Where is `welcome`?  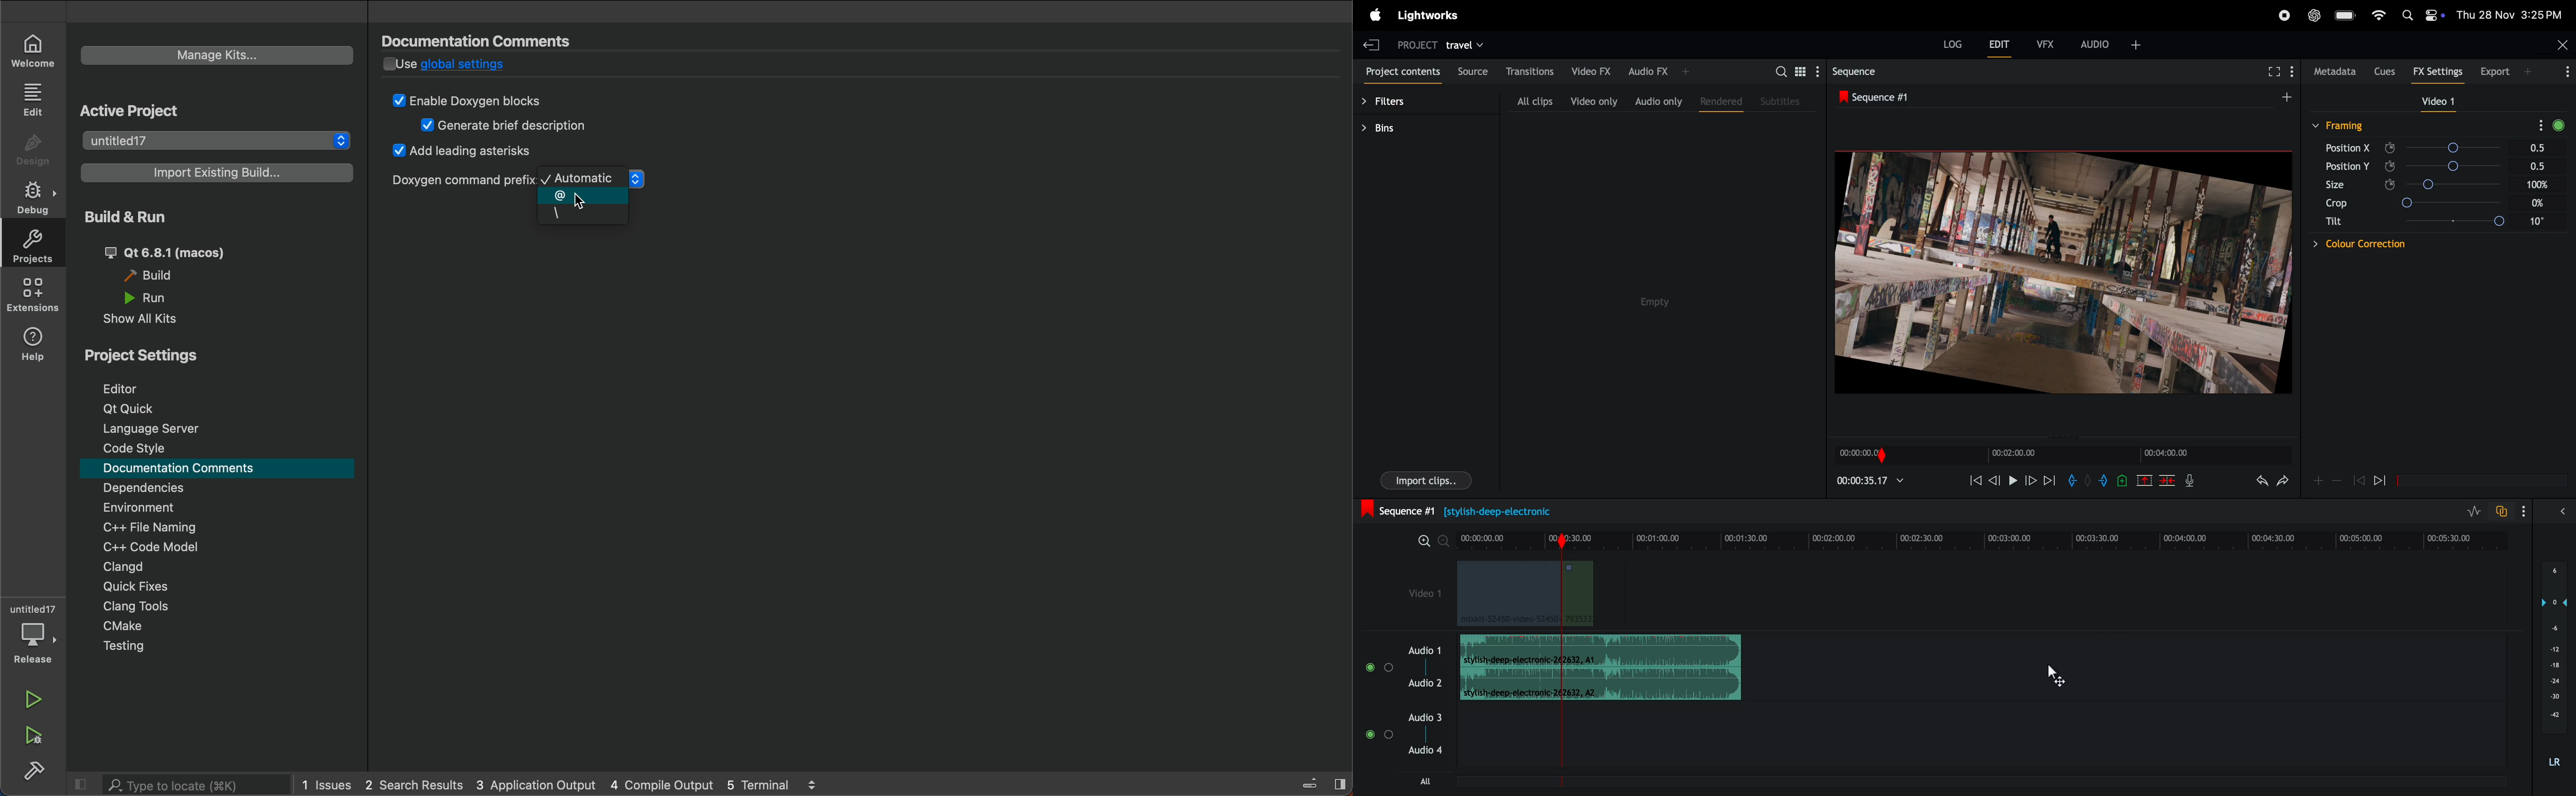
welcome is located at coordinates (31, 48).